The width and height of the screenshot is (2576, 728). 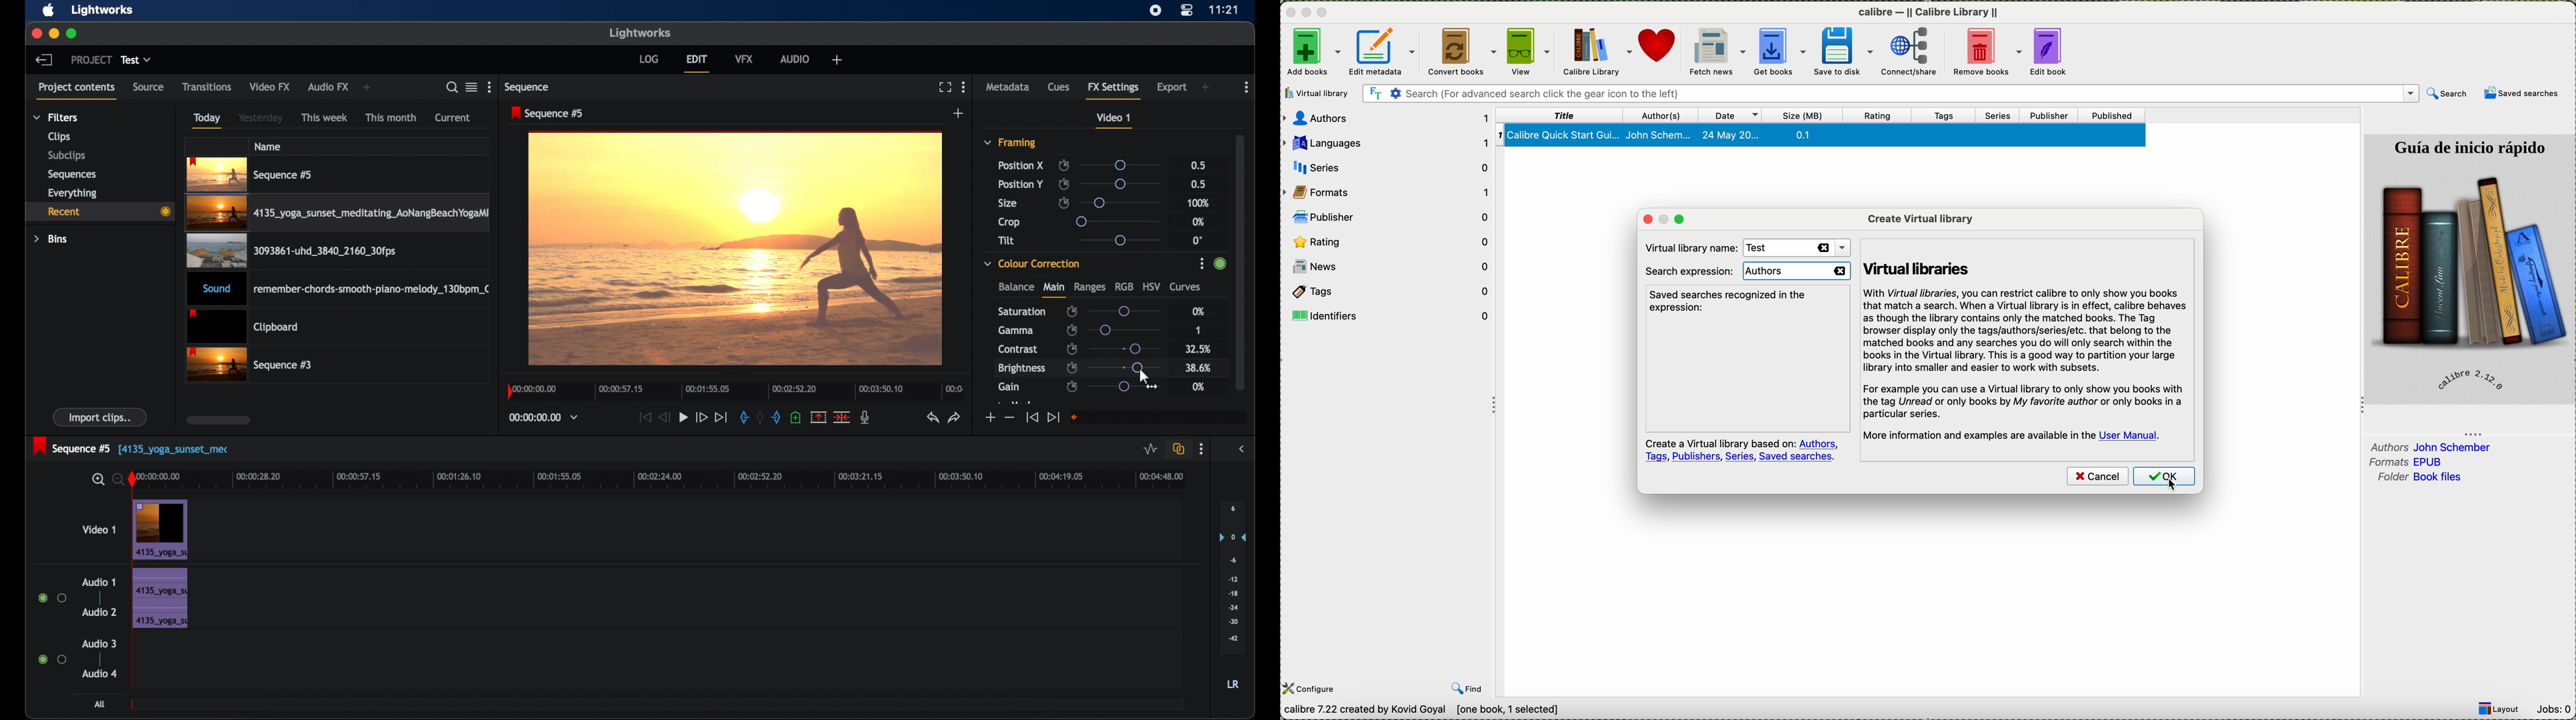 I want to click on jump to end, so click(x=1053, y=417).